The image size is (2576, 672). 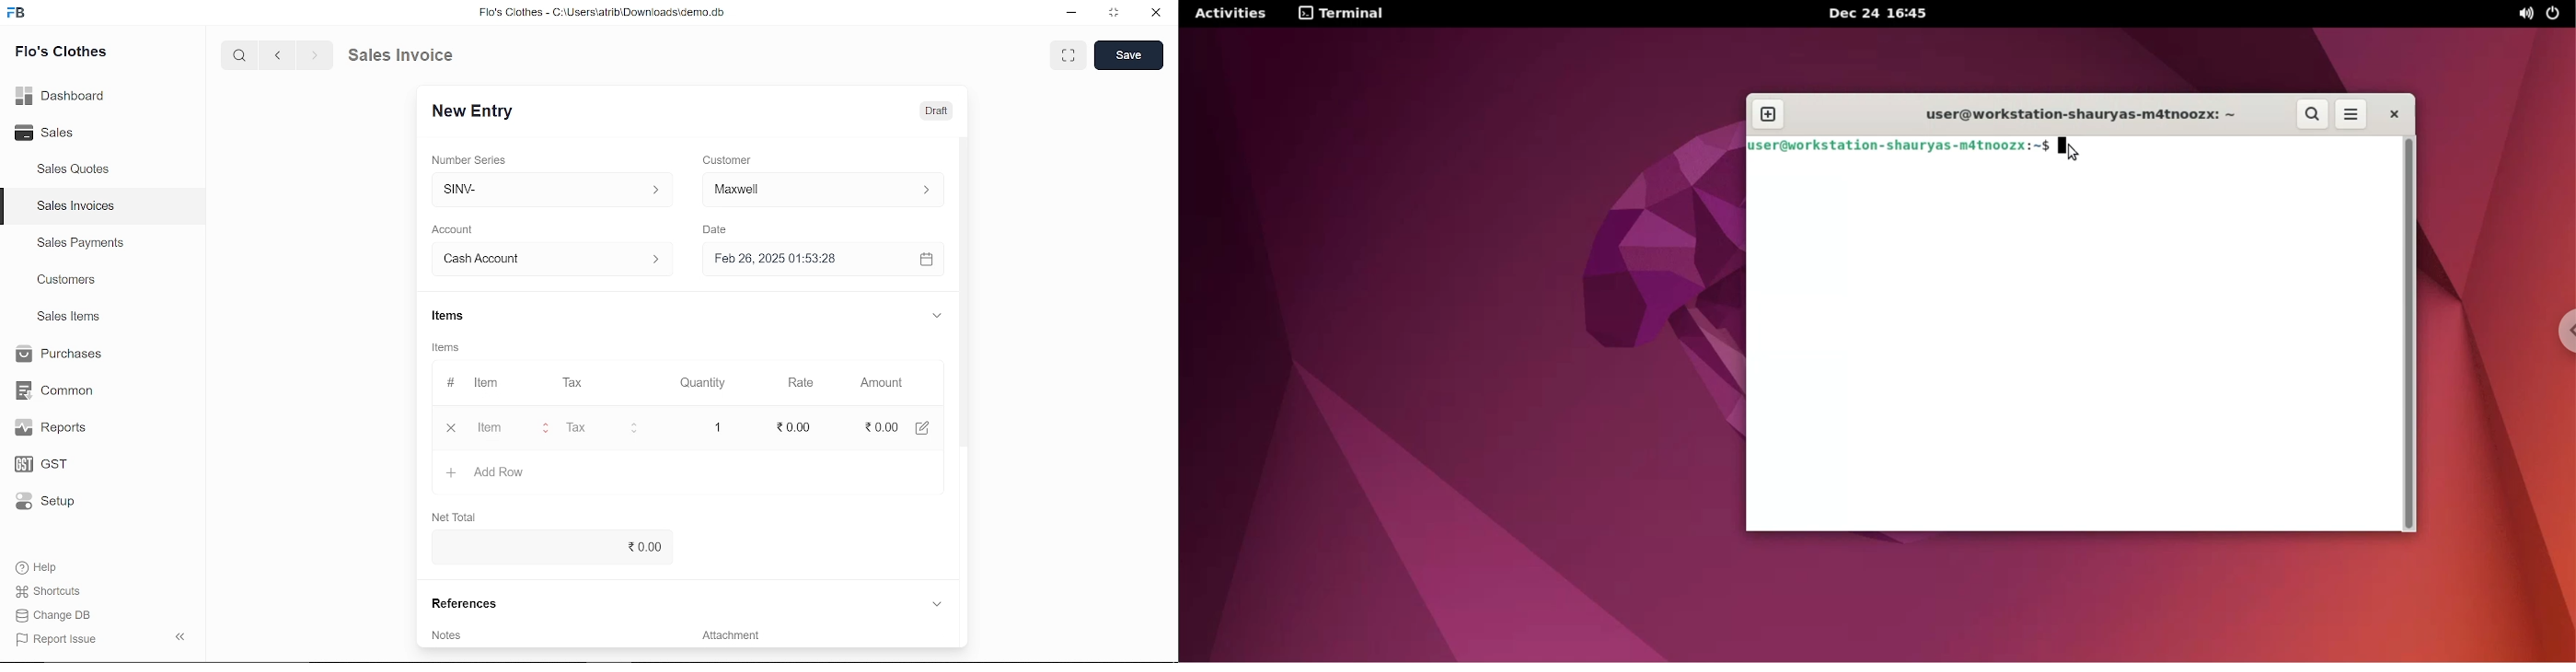 What do you see at coordinates (926, 110) in the screenshot?
I see `Draft` at bounding box center [926, 110].